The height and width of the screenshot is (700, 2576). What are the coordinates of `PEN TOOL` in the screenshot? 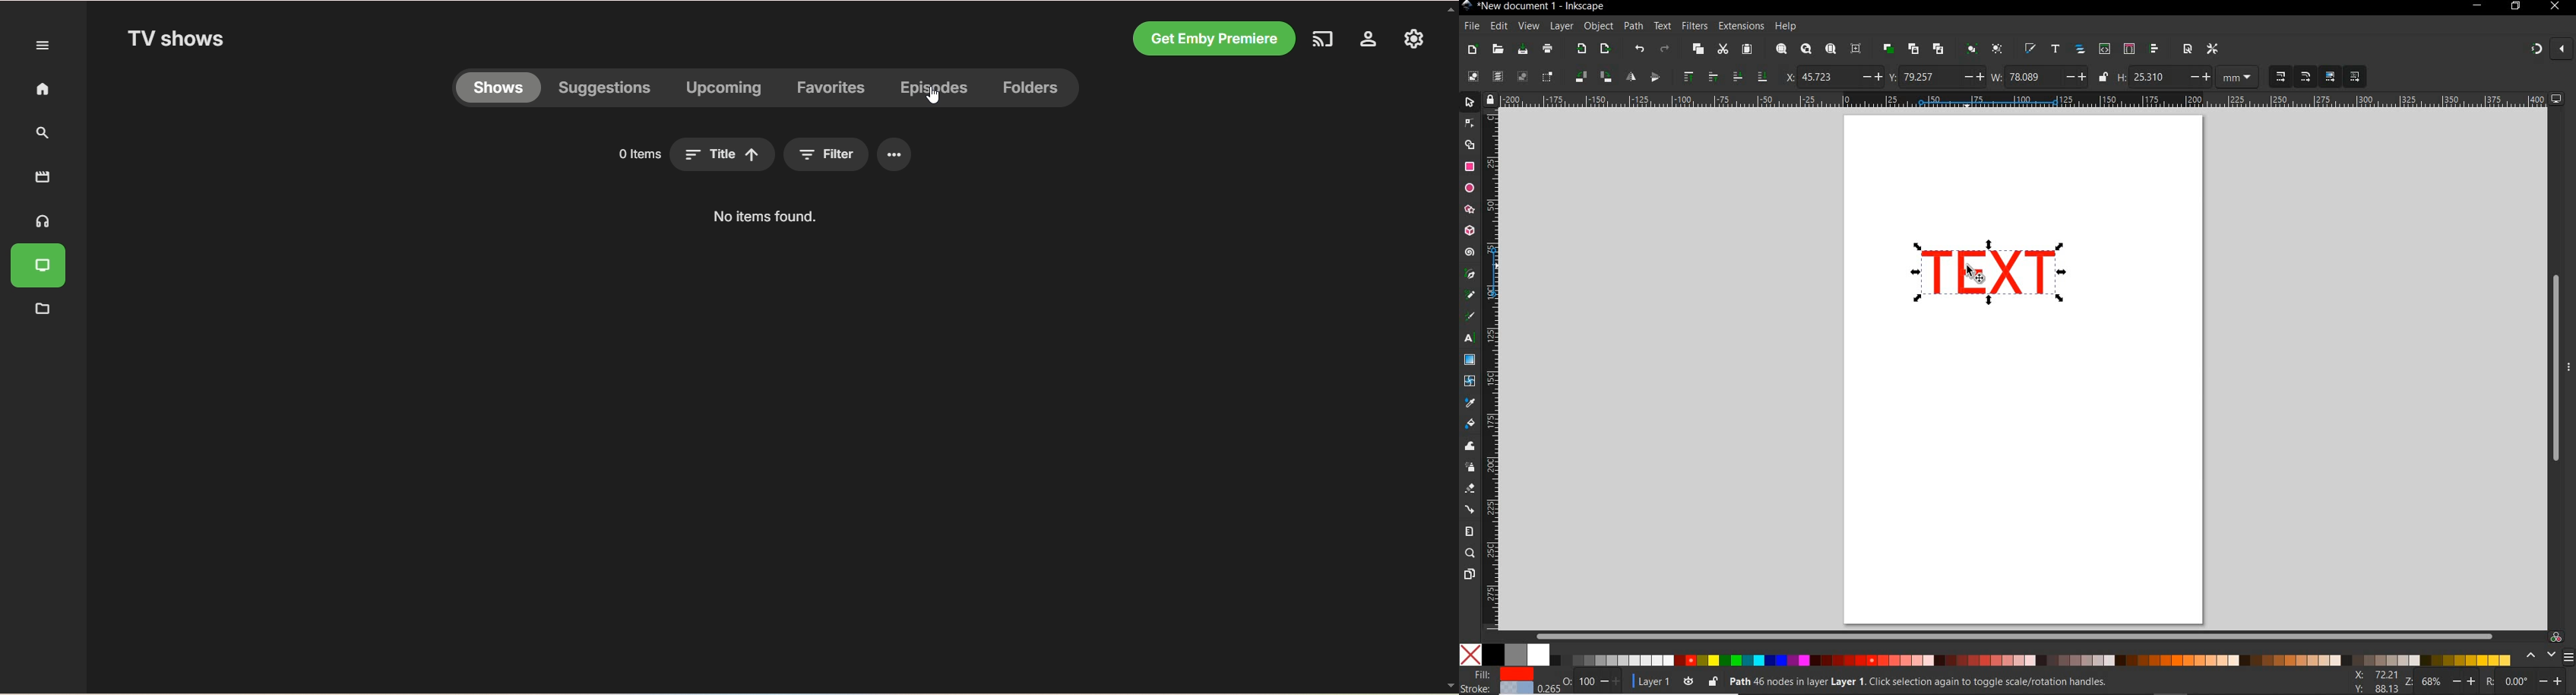 It's located at (1470, 274).